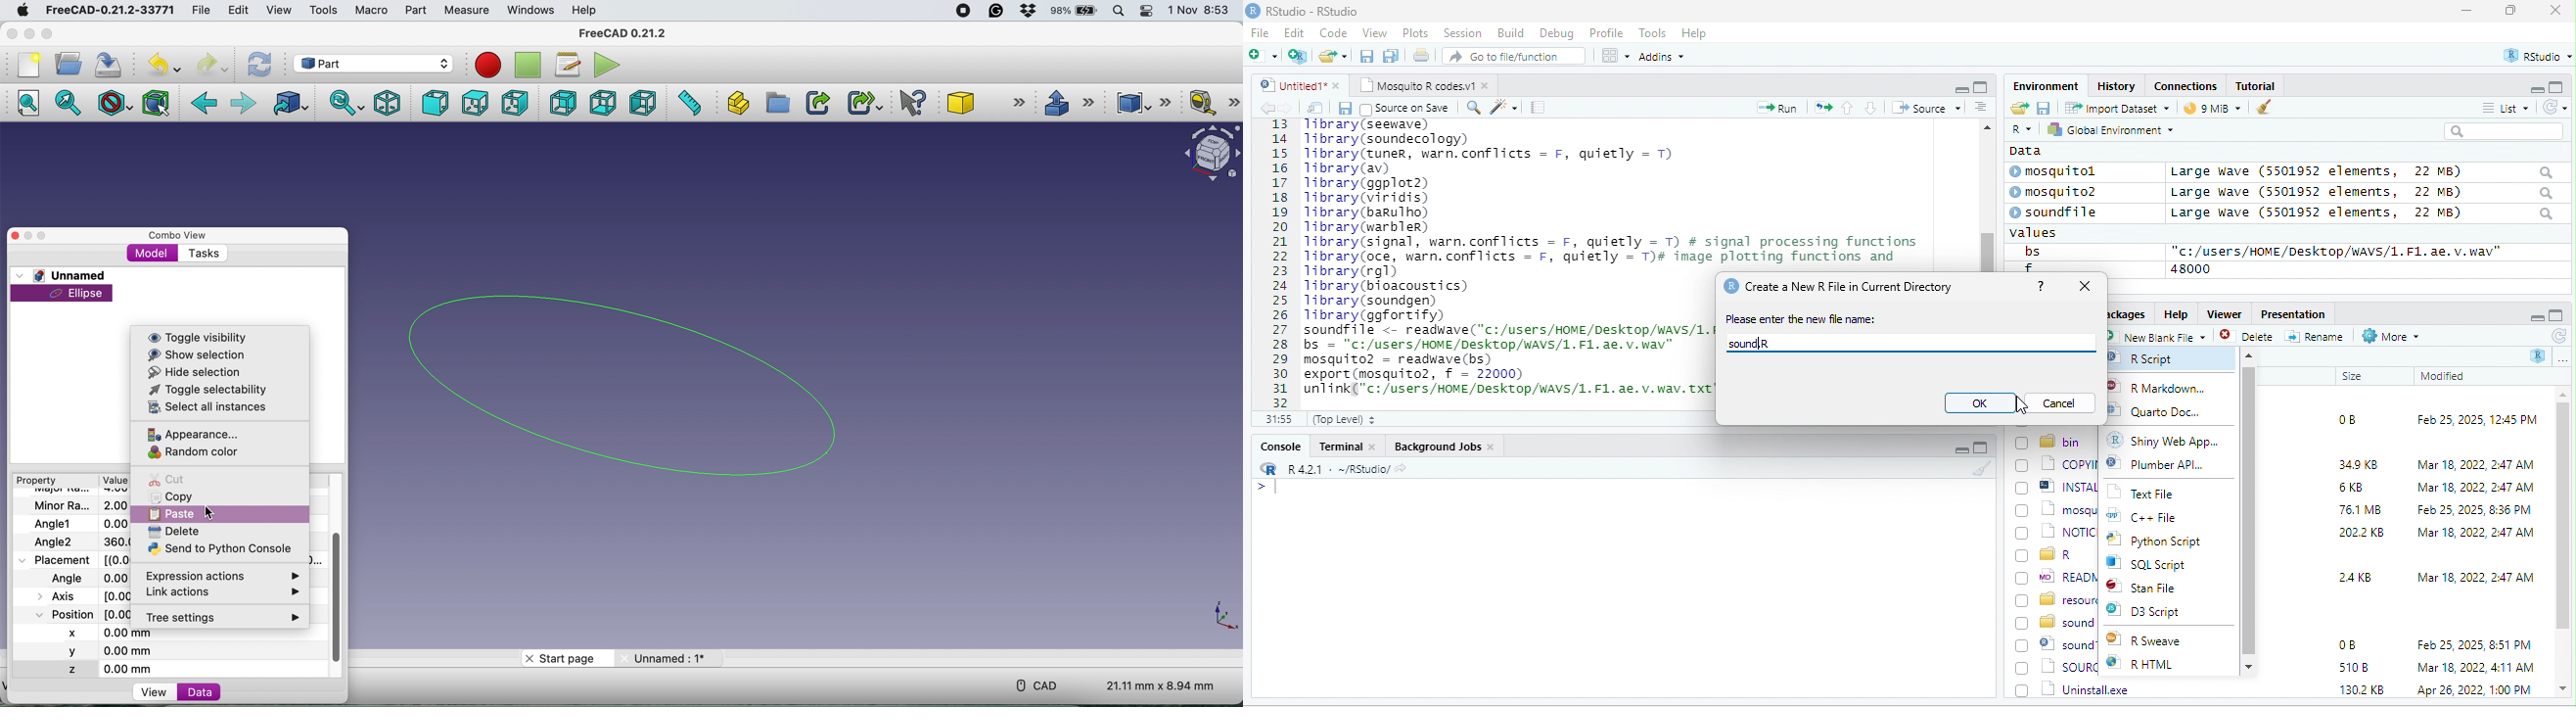 The image size is (2576, 728). Describe the element at coordinates (1511, 32) in the screenshot. I see `Build` at that location.